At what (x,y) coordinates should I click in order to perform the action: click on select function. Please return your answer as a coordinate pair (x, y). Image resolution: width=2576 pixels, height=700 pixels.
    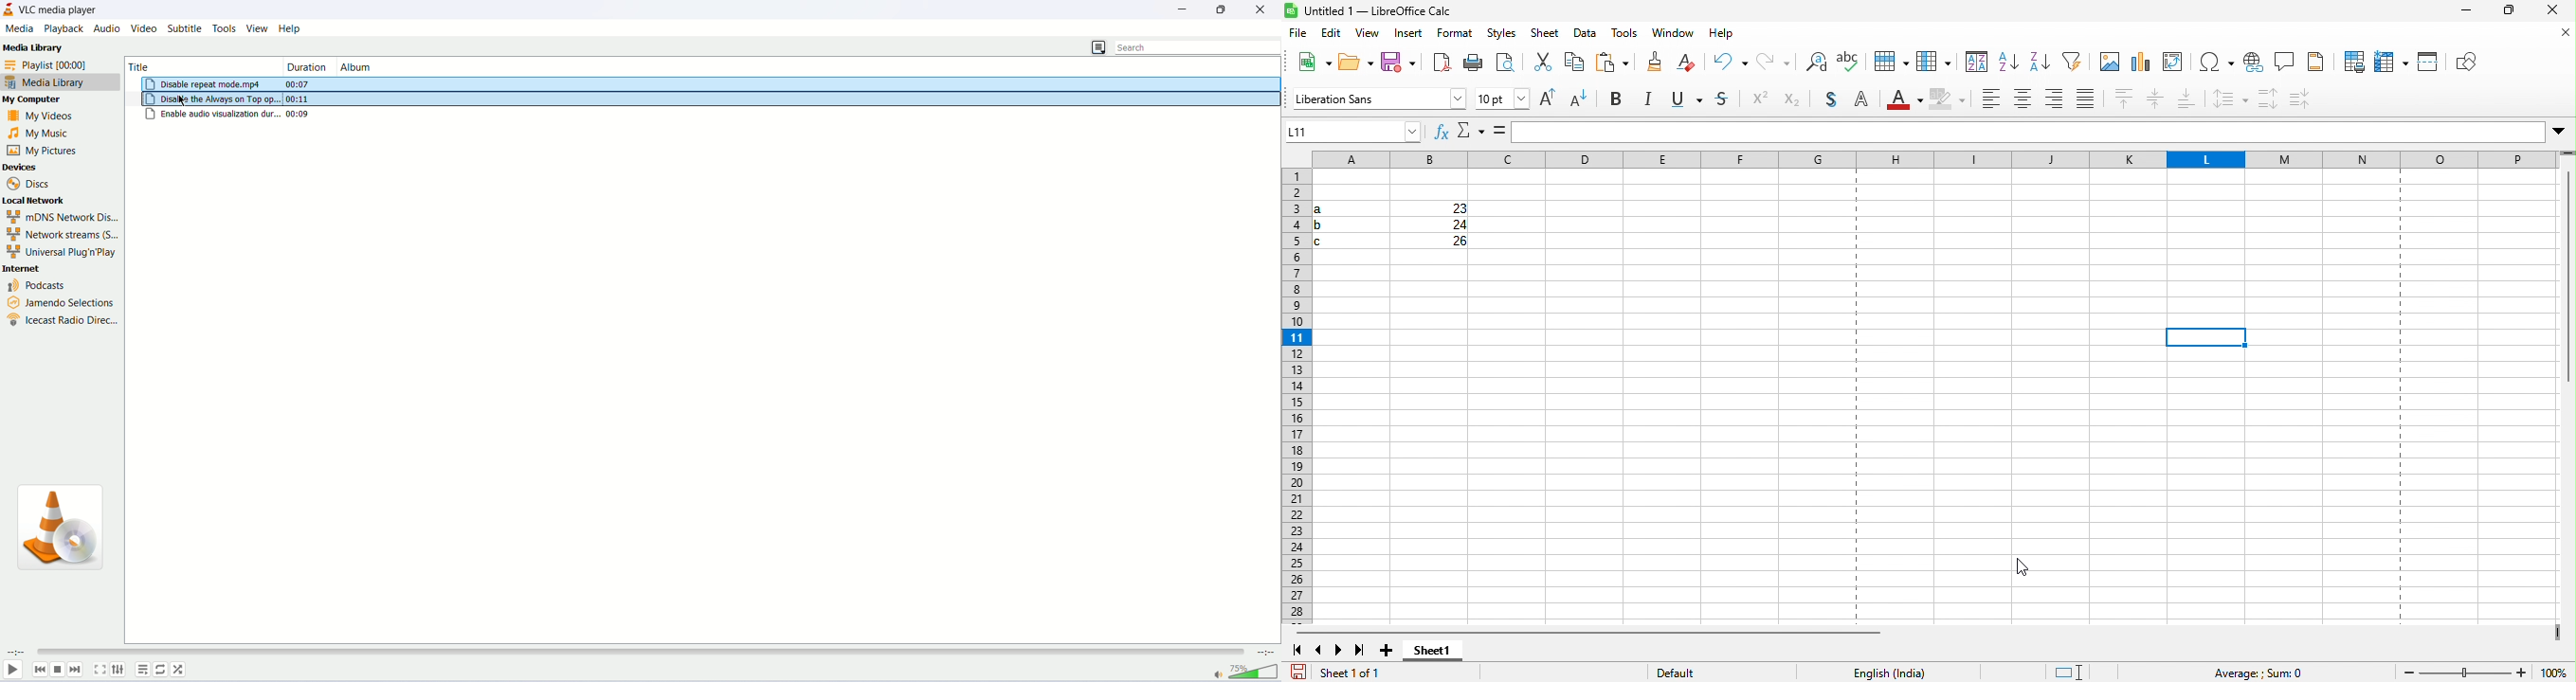
    Looking at the image, I should click on (1472, 134).